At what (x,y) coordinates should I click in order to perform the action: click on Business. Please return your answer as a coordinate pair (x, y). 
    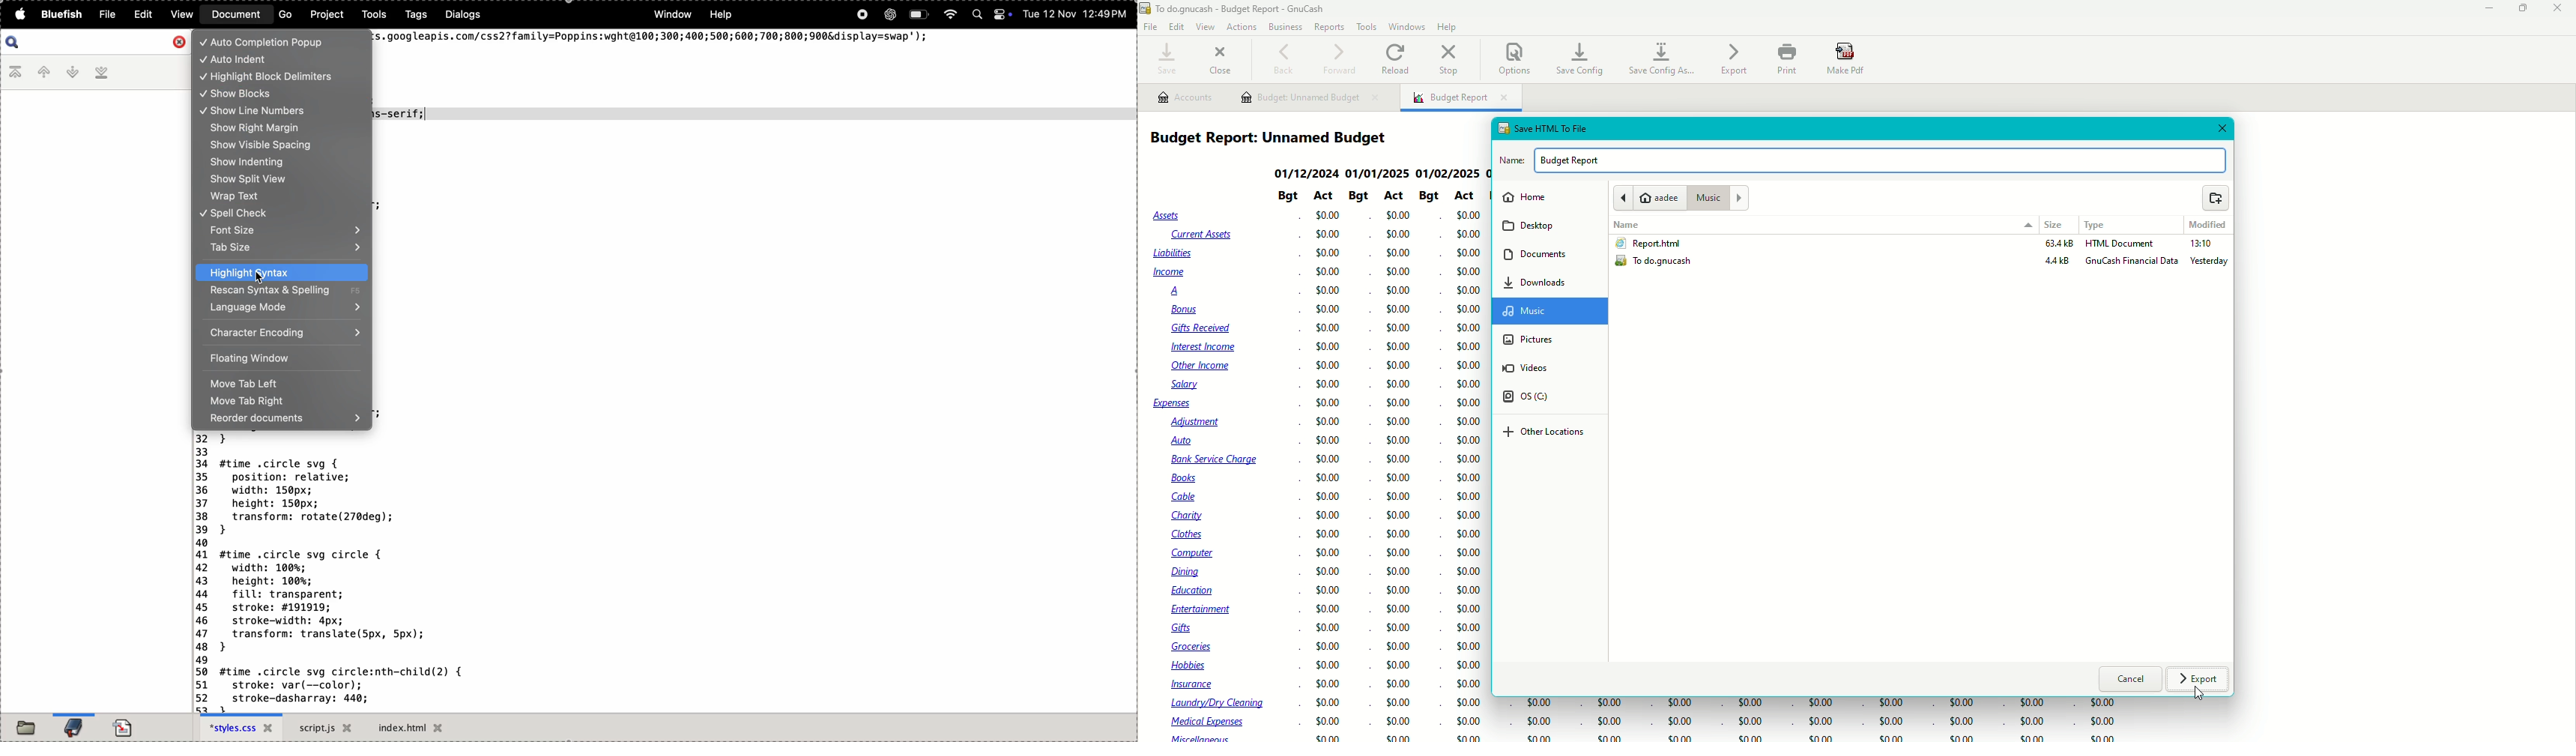
    Looking at the image, I should click on (1285, 25).